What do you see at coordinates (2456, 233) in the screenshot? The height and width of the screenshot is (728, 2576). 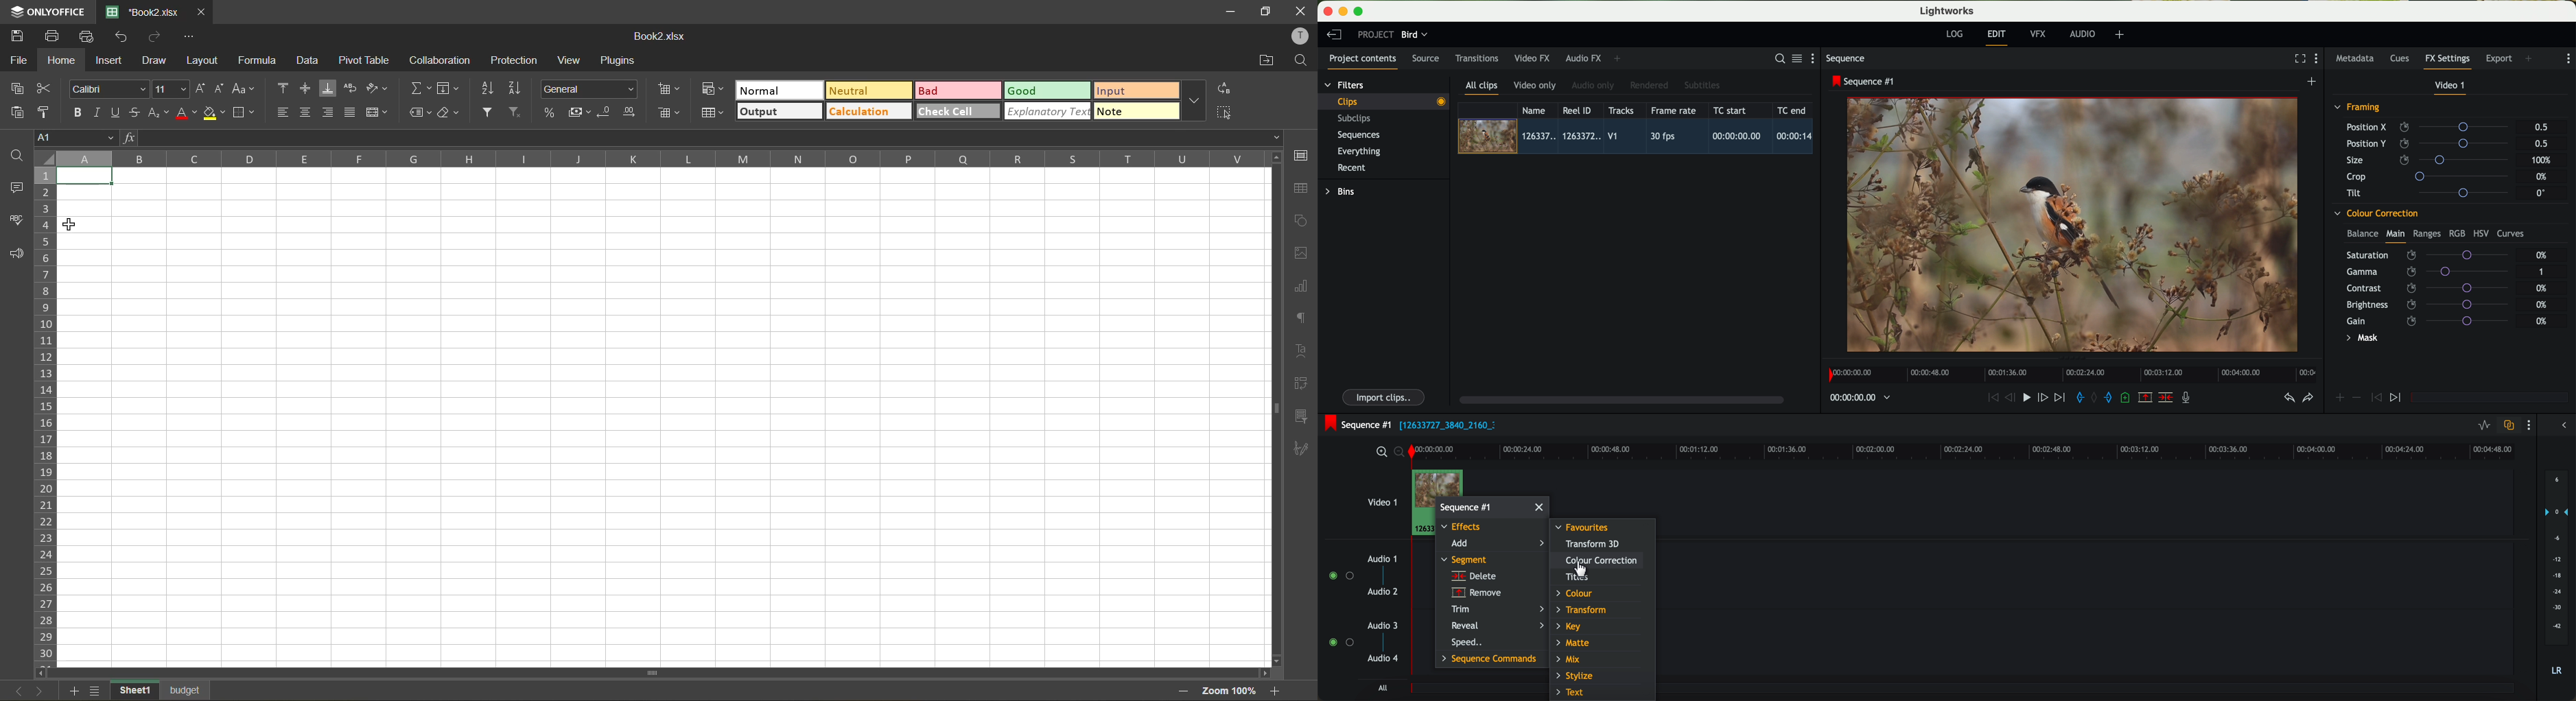 I see `RGB` at bounding box center [2456, 233].